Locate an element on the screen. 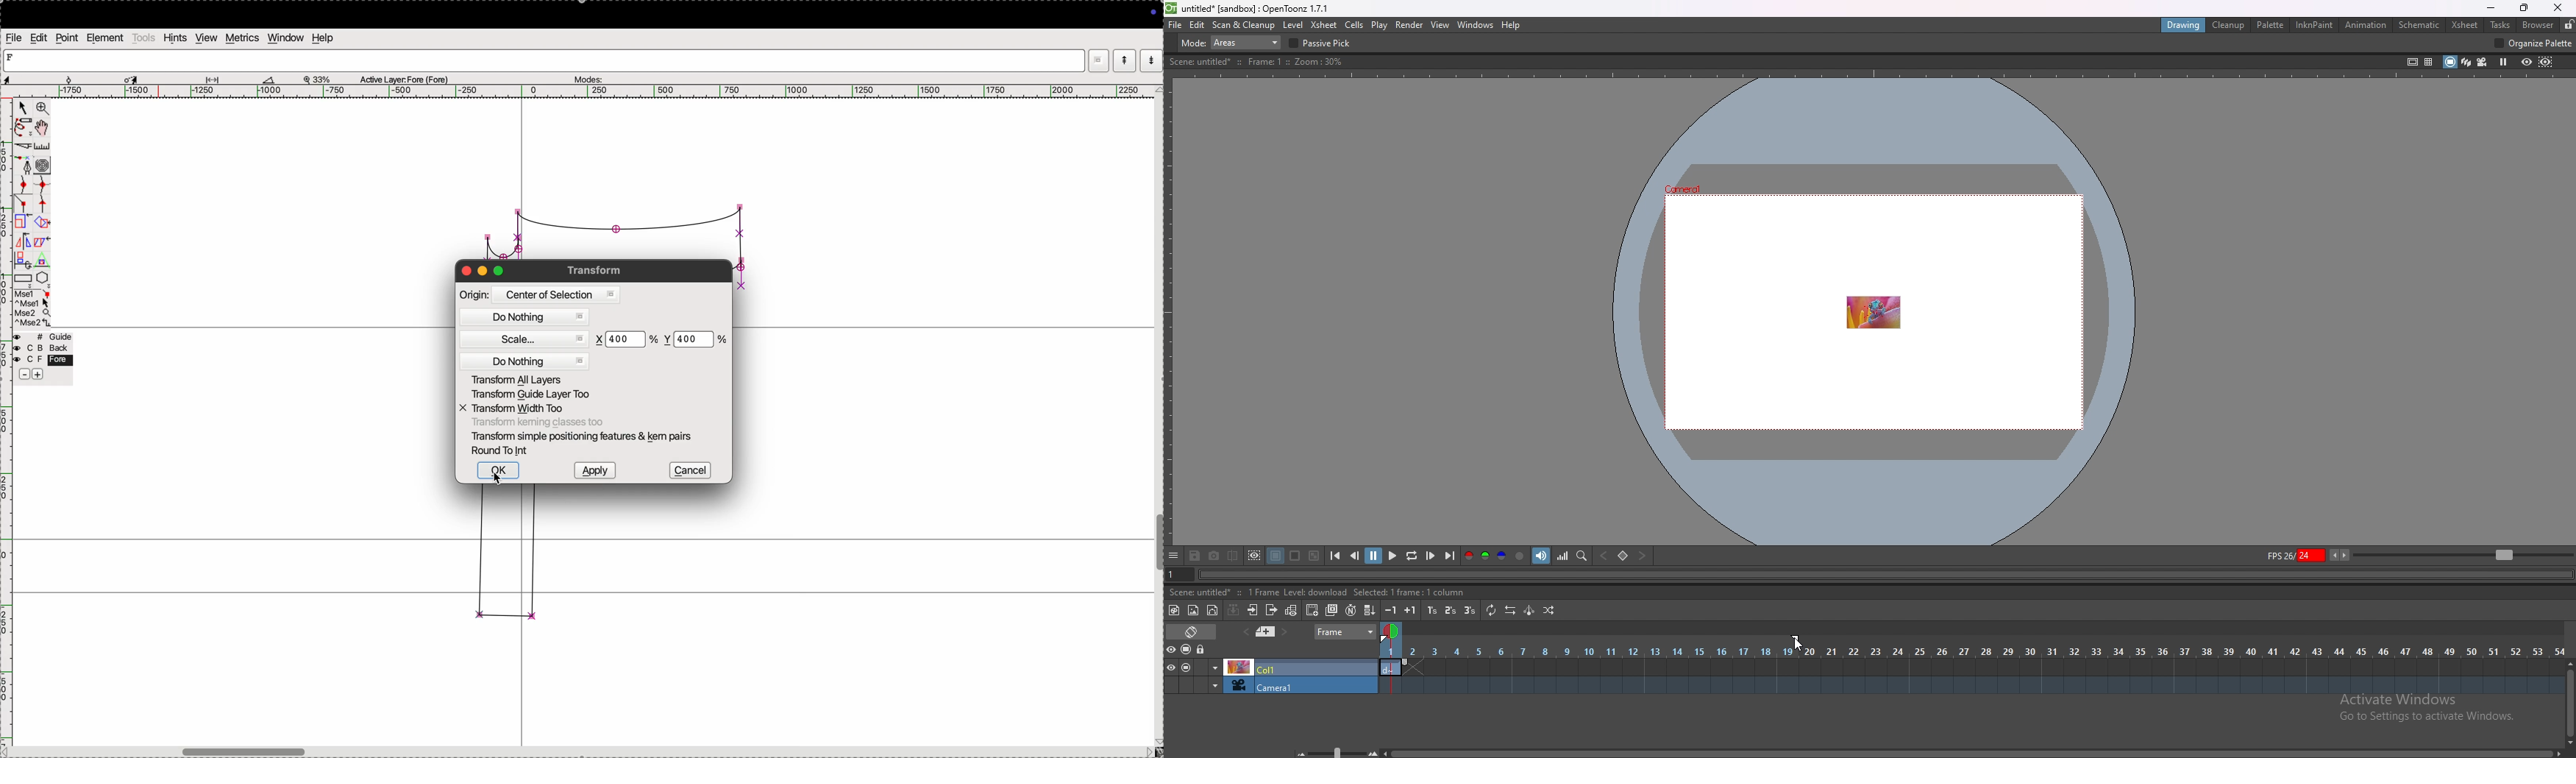 This screenshot has height=784, width=2576. view is located at coordinates (205, 38).